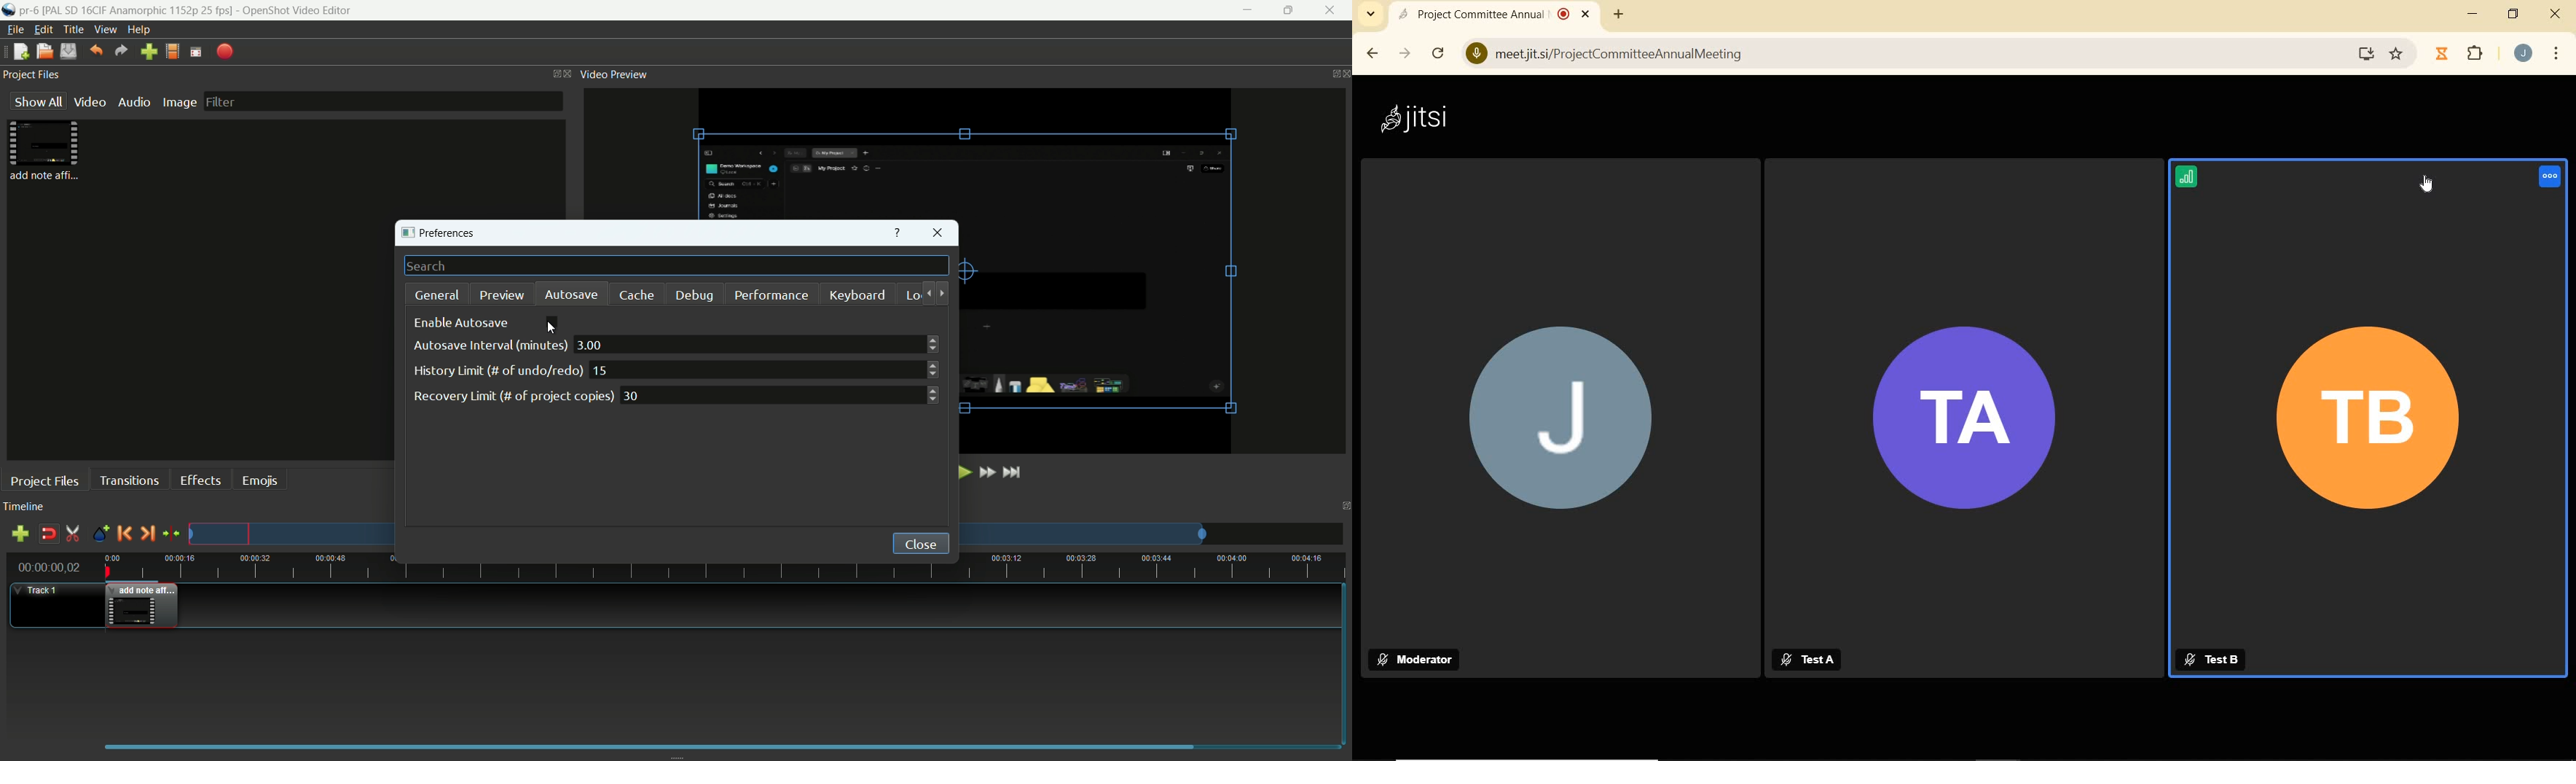  Describe the element at coordinates (1964, 422) in the screenshot. I see `TA` at that location.